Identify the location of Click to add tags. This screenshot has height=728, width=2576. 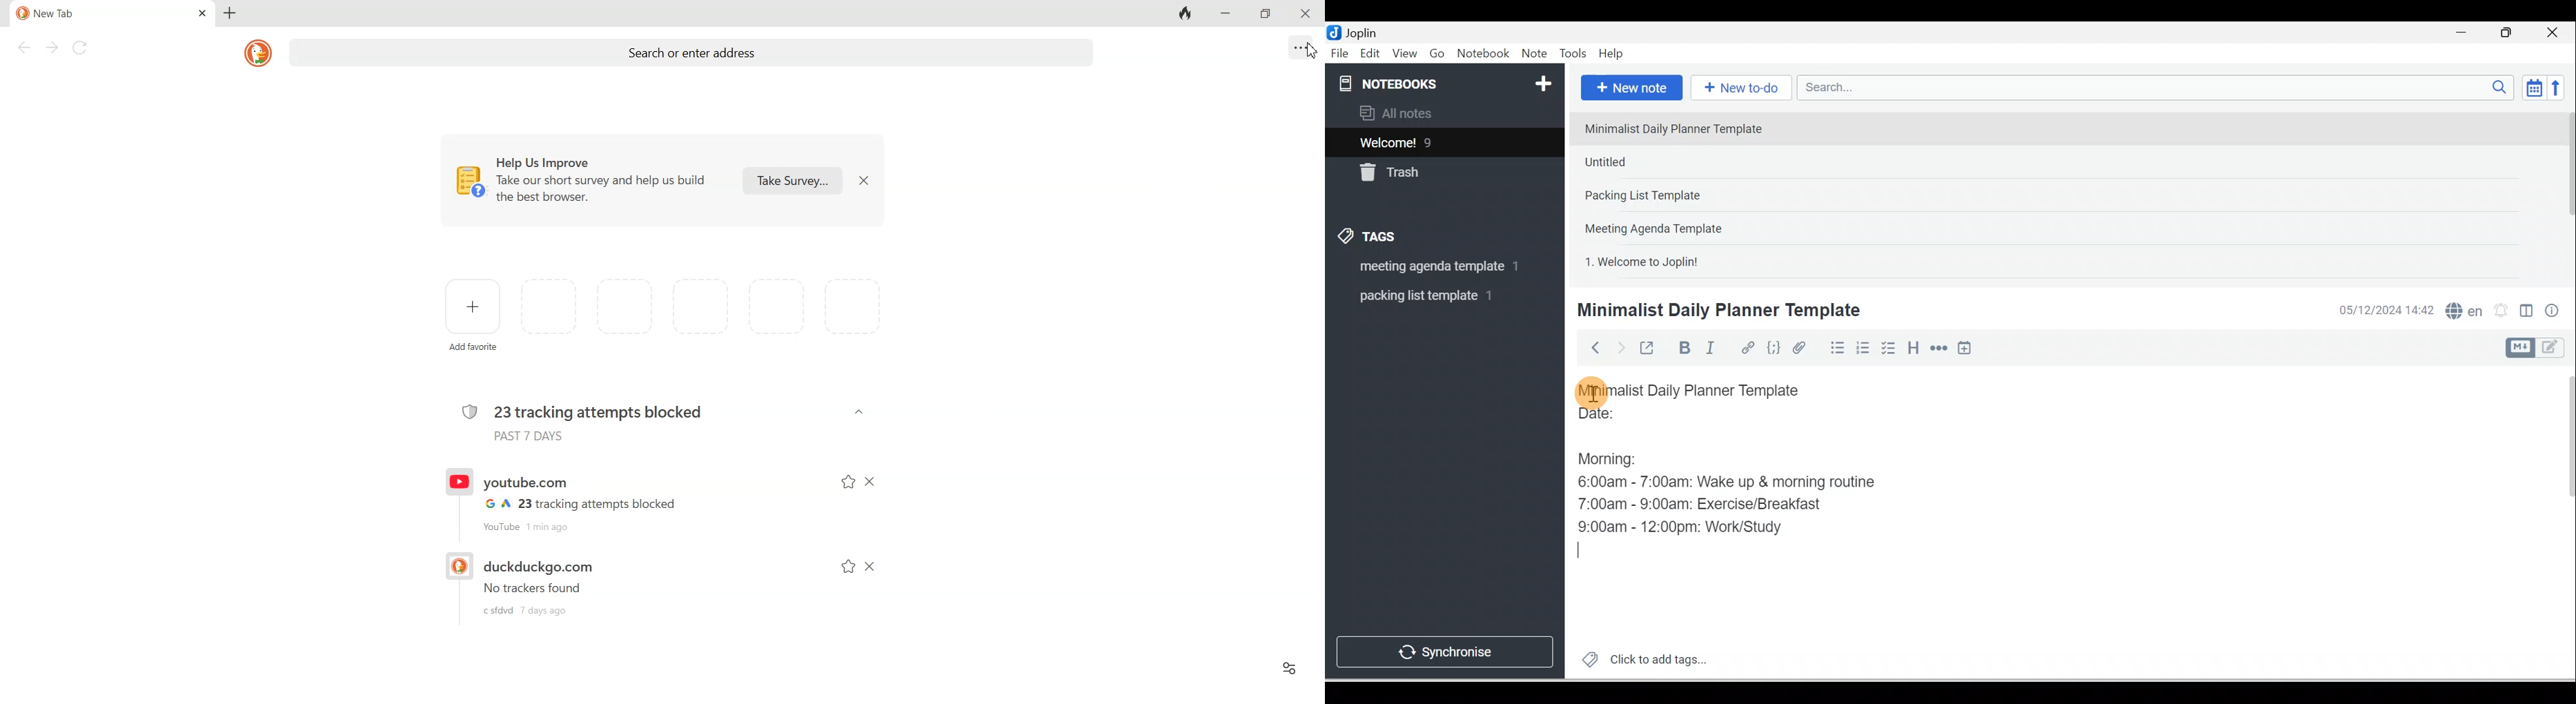
(1639, 658).